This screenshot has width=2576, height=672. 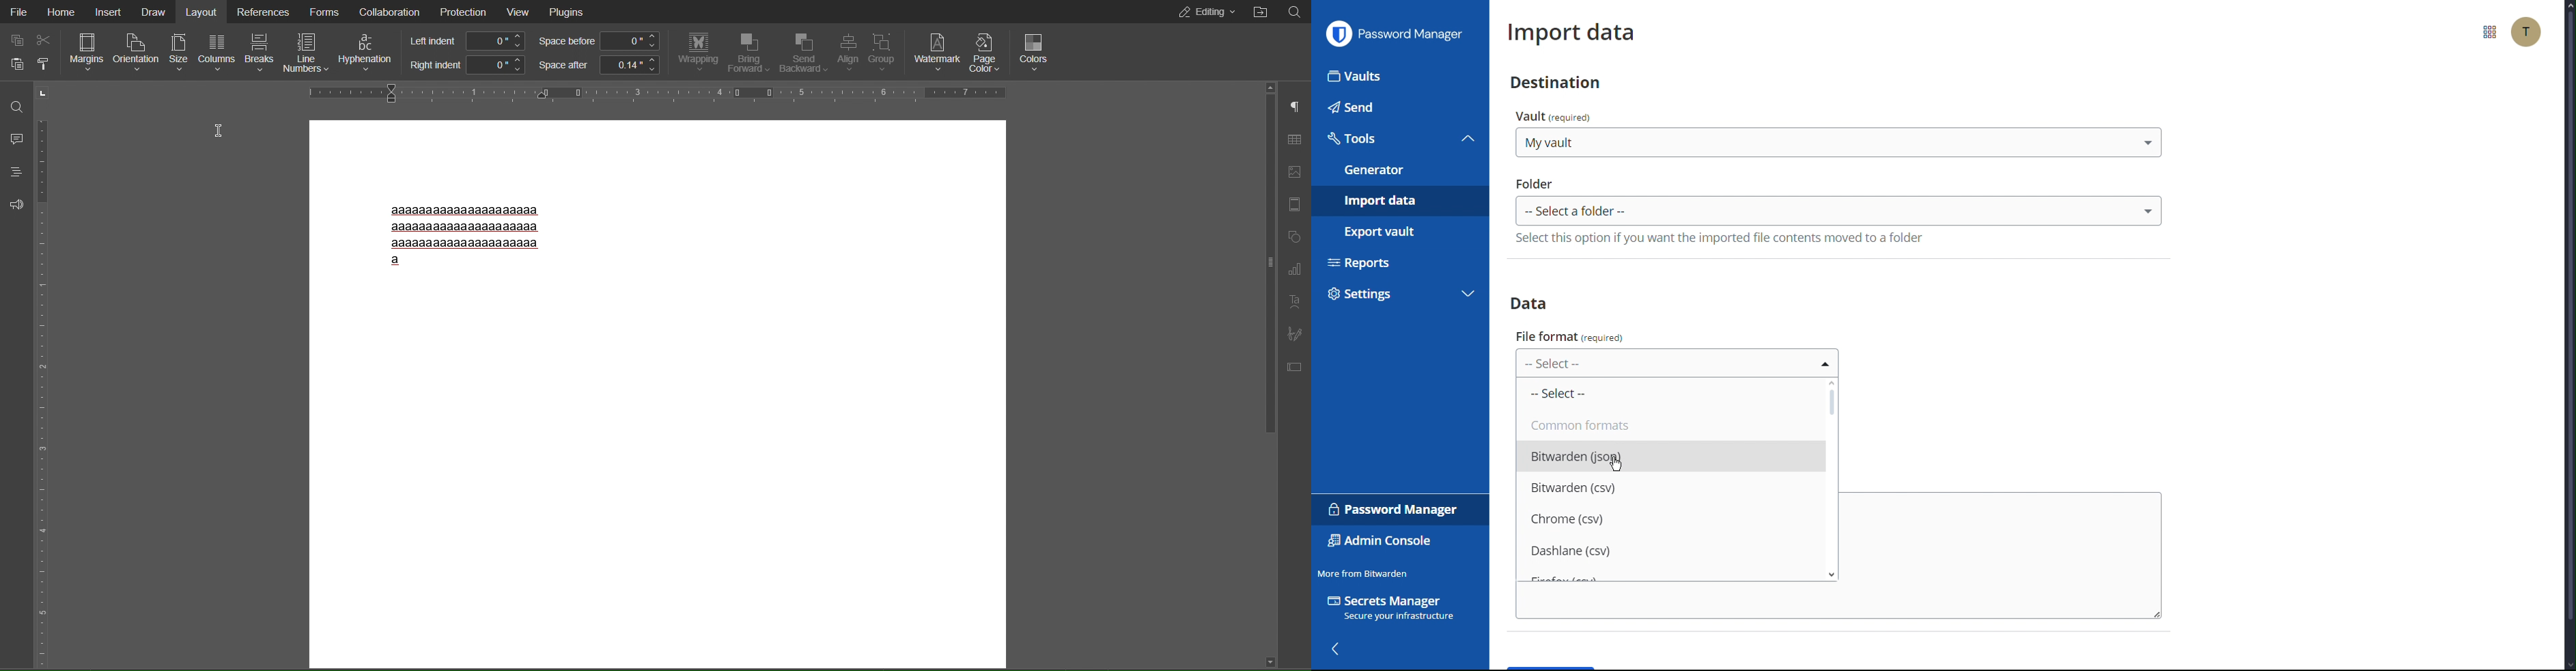 I want to click on scroll up, so click(x=2568, y=5).